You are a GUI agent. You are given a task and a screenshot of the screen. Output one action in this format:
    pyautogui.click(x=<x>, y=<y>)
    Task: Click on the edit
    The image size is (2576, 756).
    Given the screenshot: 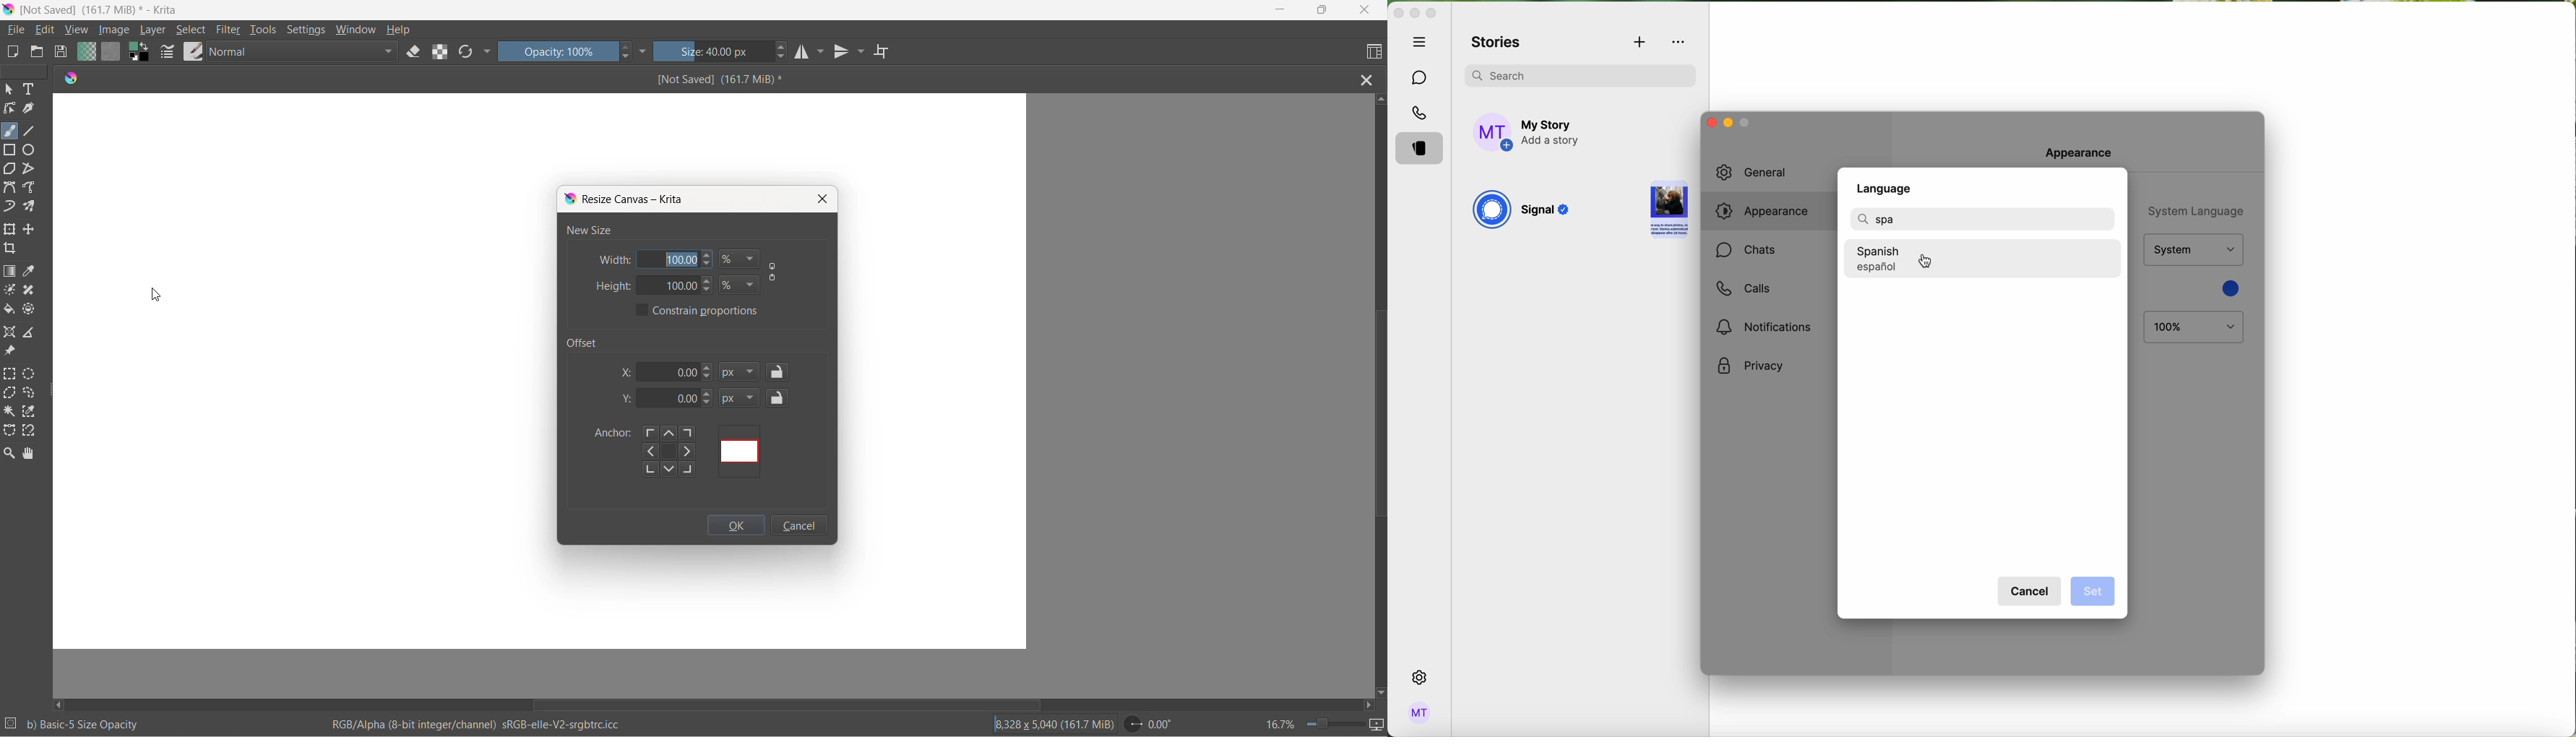 What is the action you would take?
    pyautogui.click(x=48, y=30)
    